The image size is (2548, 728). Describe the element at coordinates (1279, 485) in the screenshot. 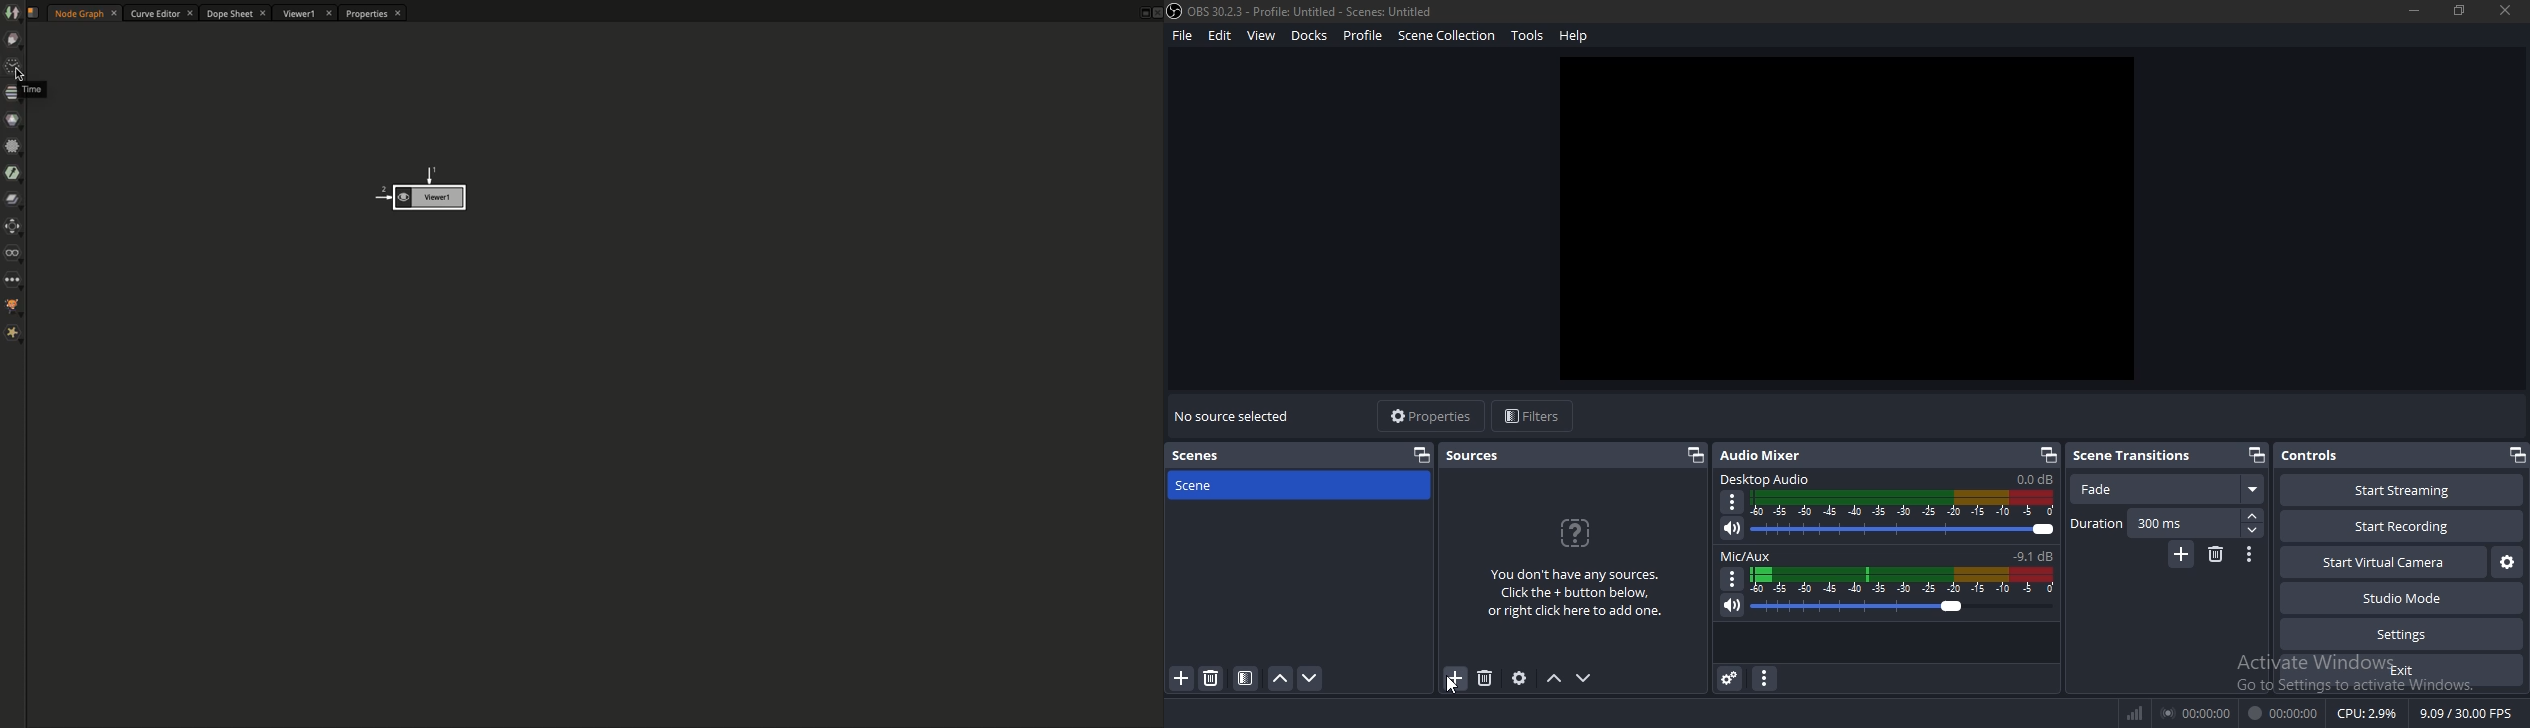

I see `scene` at that location.